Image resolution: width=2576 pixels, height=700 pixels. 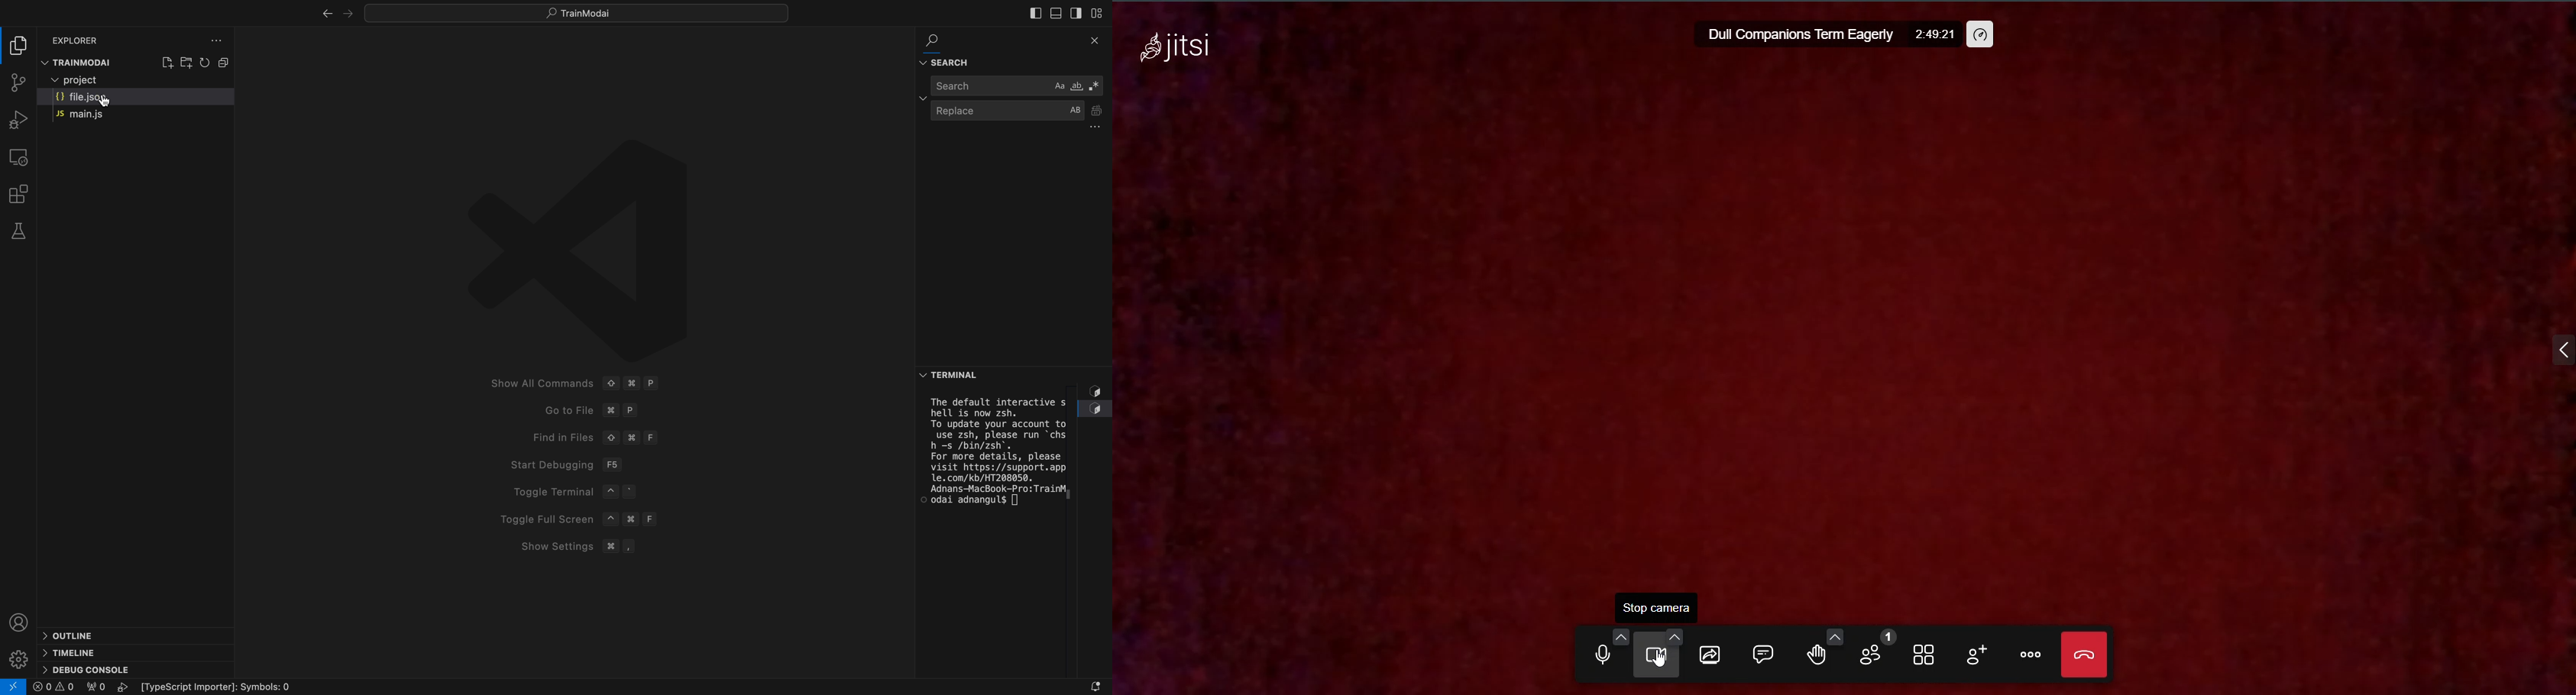 What do you see at coordinates (1176, 50) in the screenshot?
I see `logo` at bounding box center [1176, 50].